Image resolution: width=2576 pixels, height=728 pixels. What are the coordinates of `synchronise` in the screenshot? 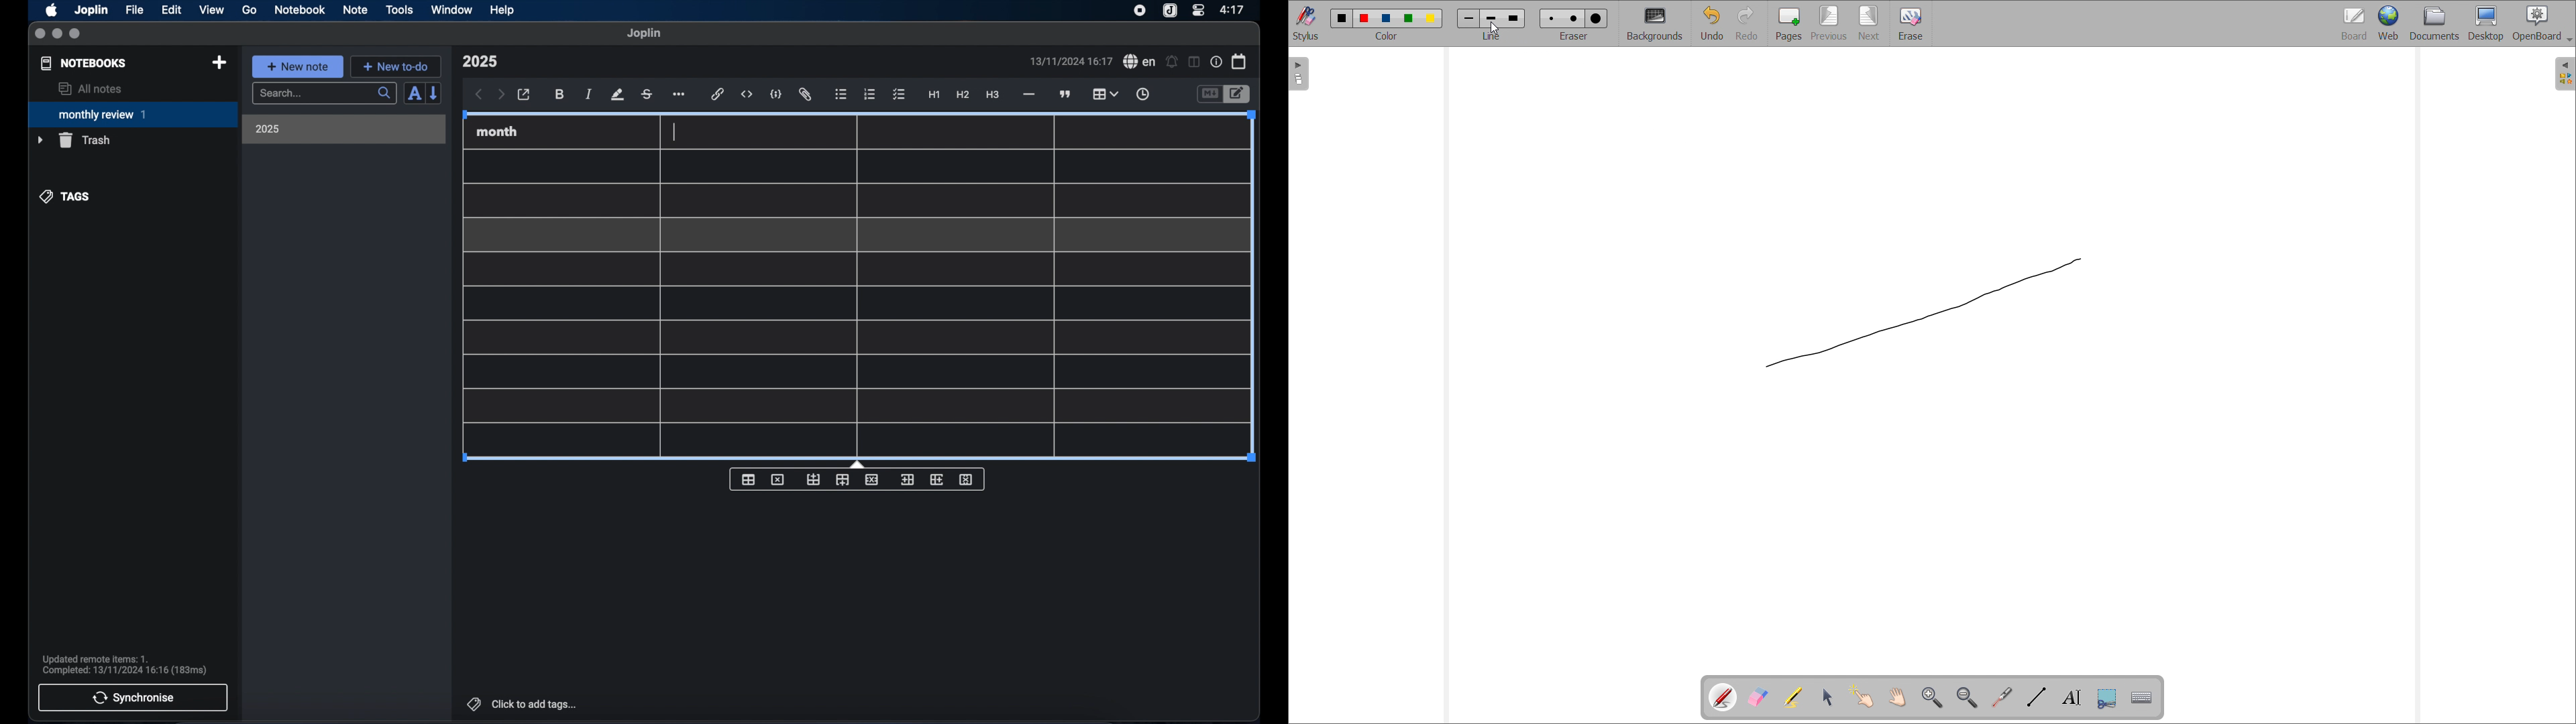 It's located at (133, 697).